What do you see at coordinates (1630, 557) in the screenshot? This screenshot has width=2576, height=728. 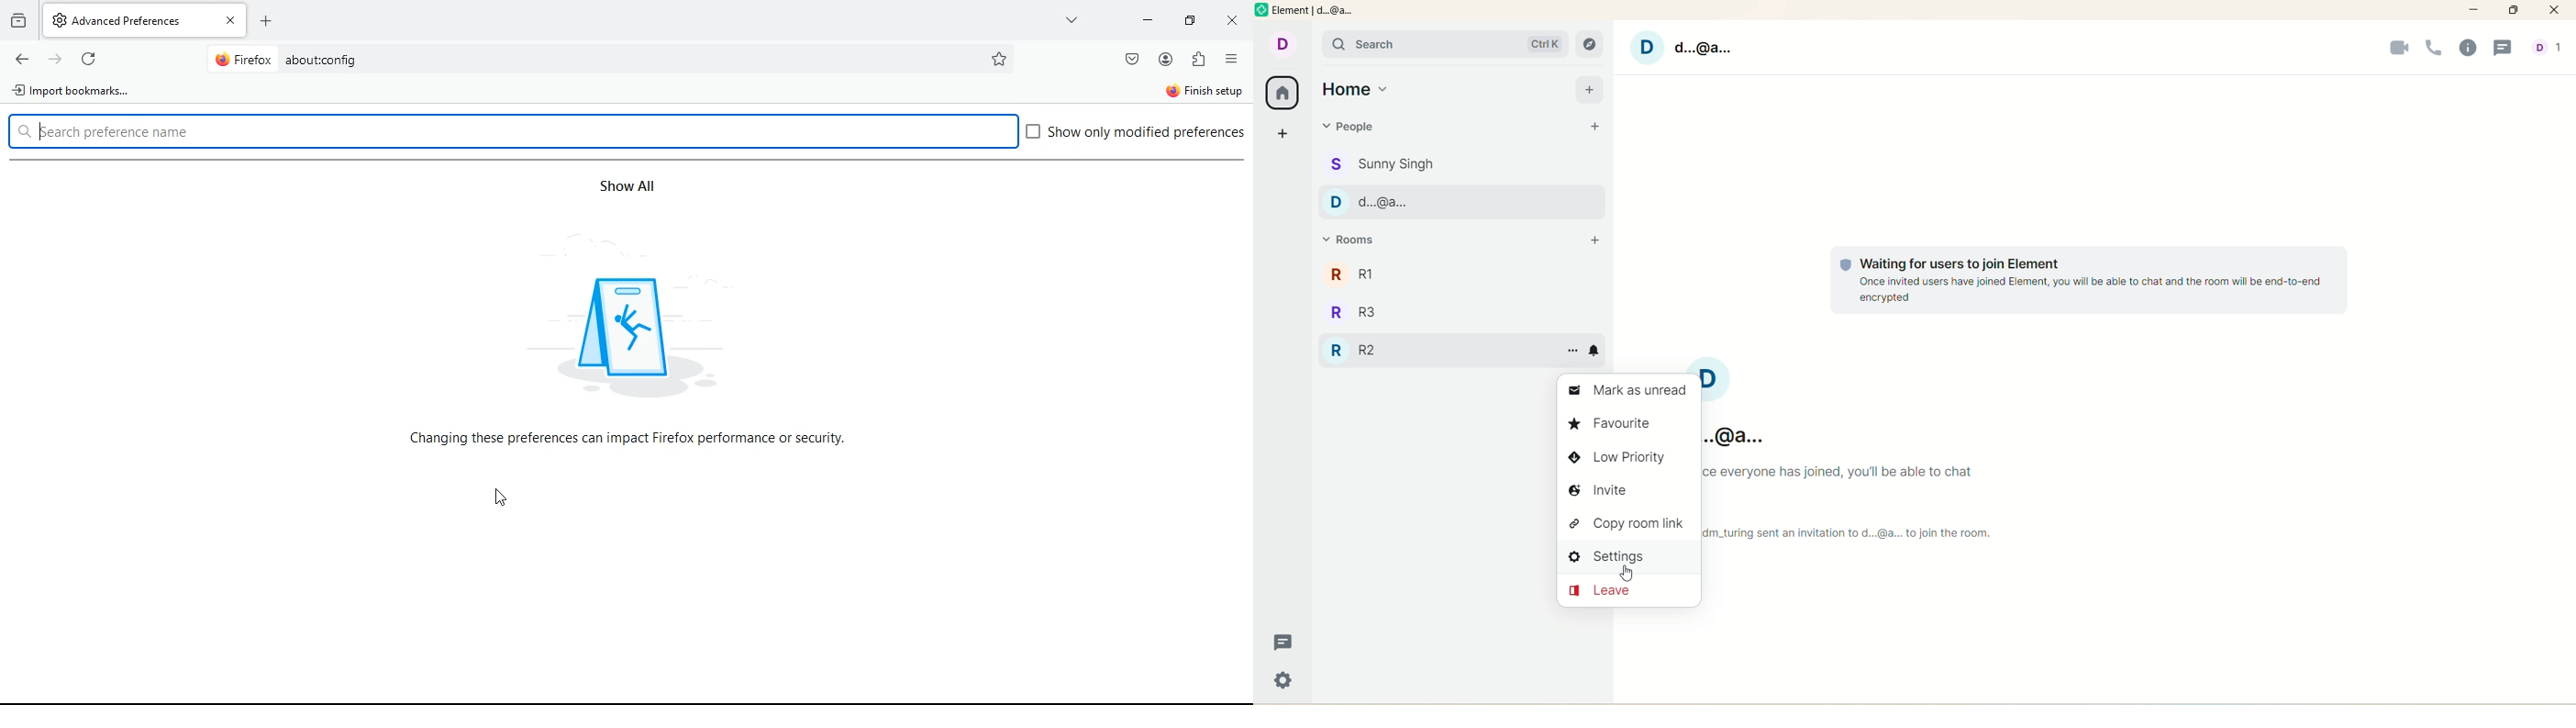 I see `settings` at bounding box center [1630, 557].